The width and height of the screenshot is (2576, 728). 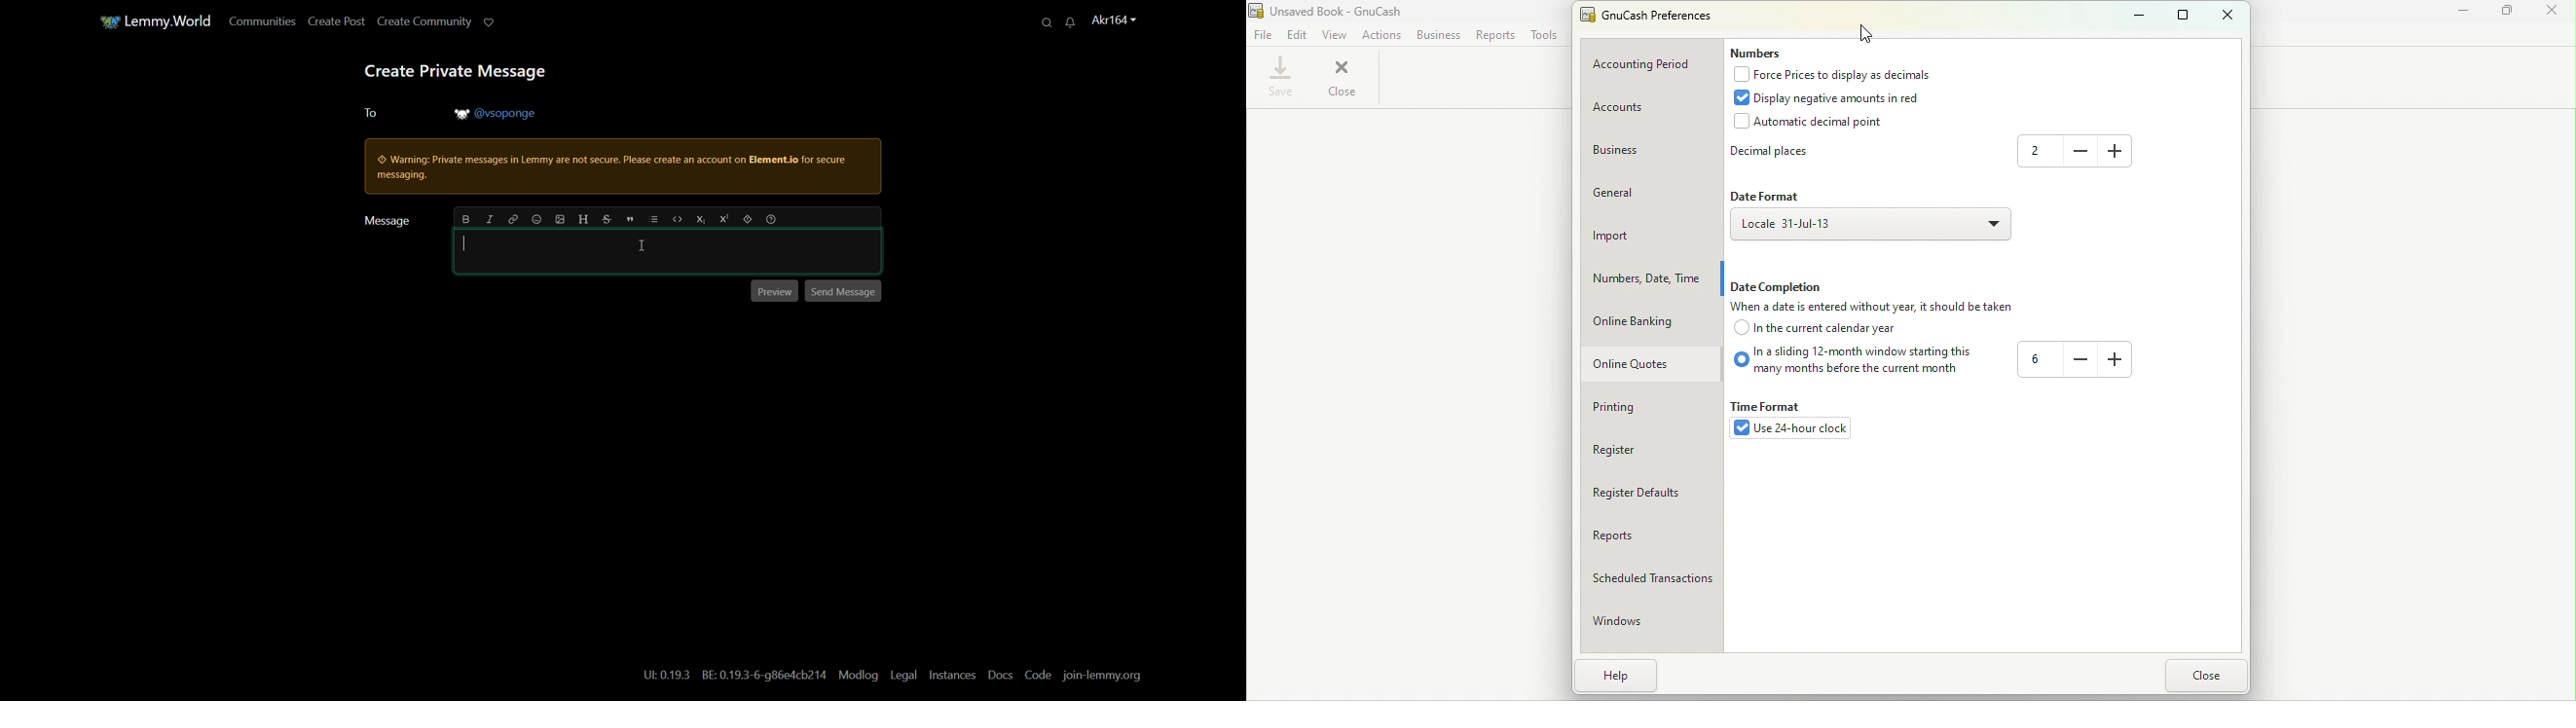 I want to click on GnuCash Preferences, so click(x=1652, y=14).